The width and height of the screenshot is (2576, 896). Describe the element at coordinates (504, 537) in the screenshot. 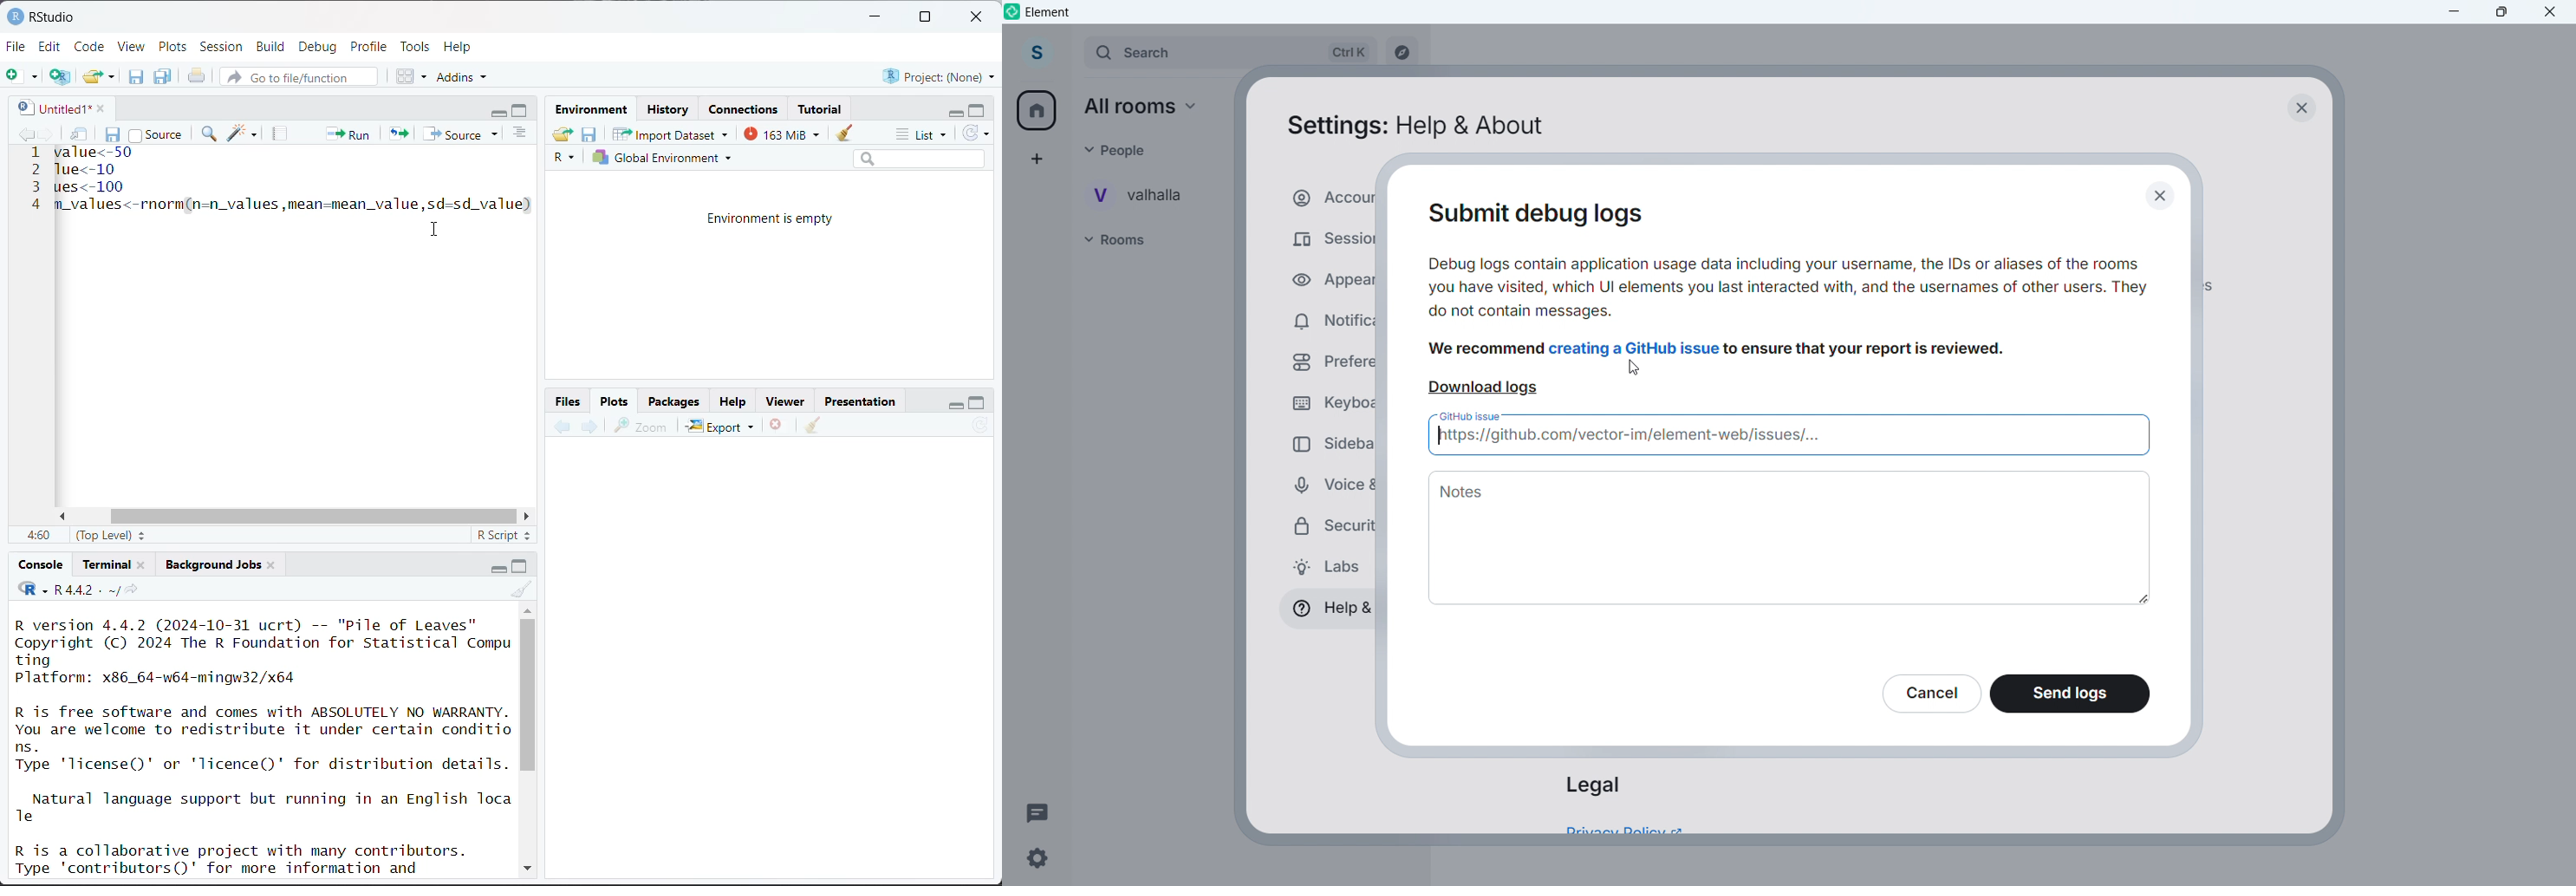

I see `R script` at that location.